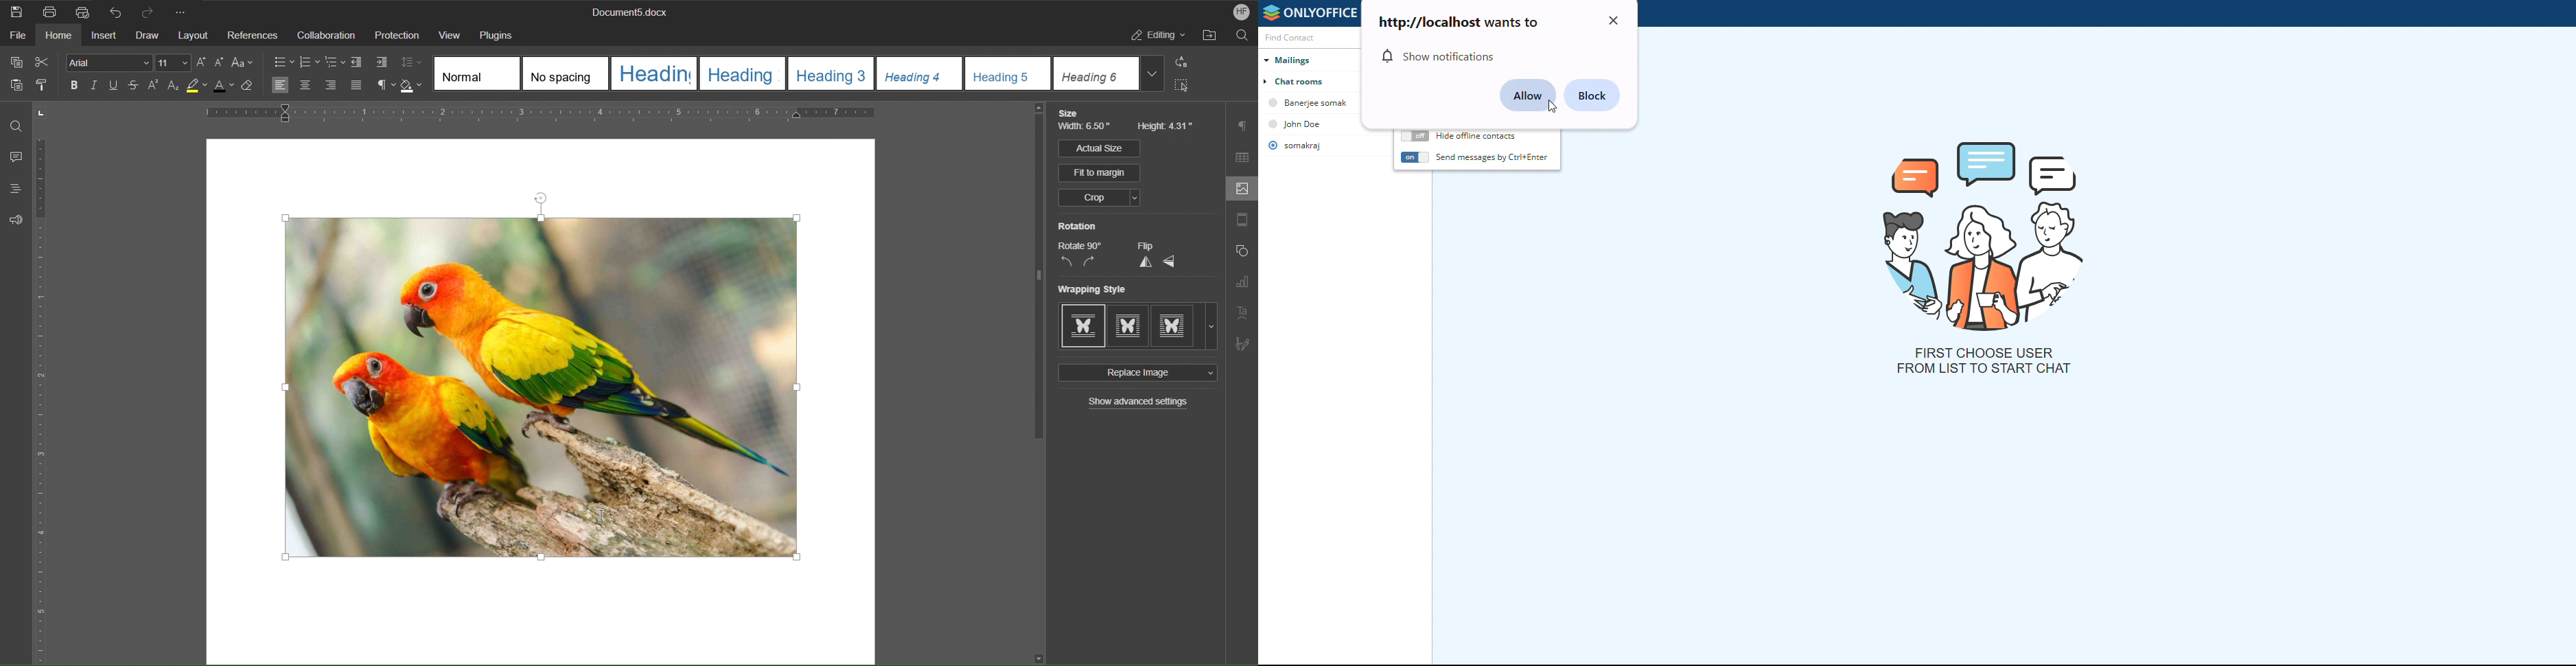 This screenshot has width=2576, height=672. Describe the element at coordinates (1242, 157) in the screenshot. I see `Table Settings` at that location.